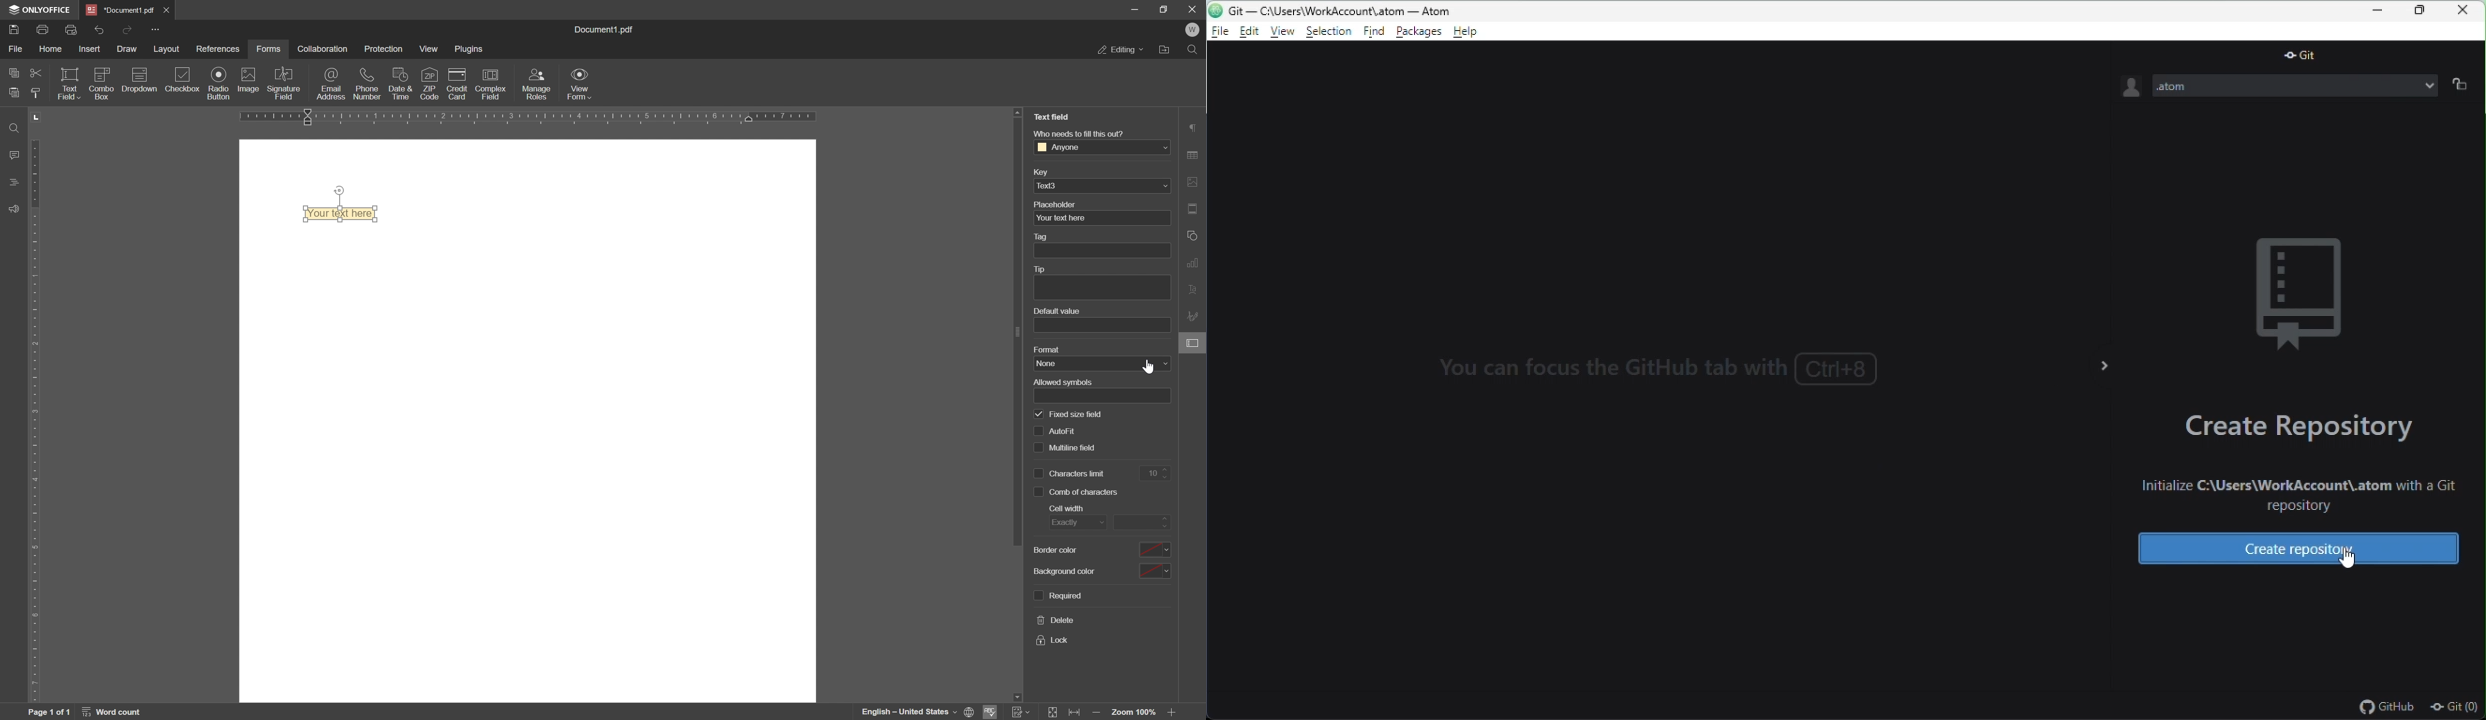 This screenshot has width=2492, height=728. What do you see at coordinates (344, 214) in the screenshot?
I see `Text field` at bounding box center [344, 214].